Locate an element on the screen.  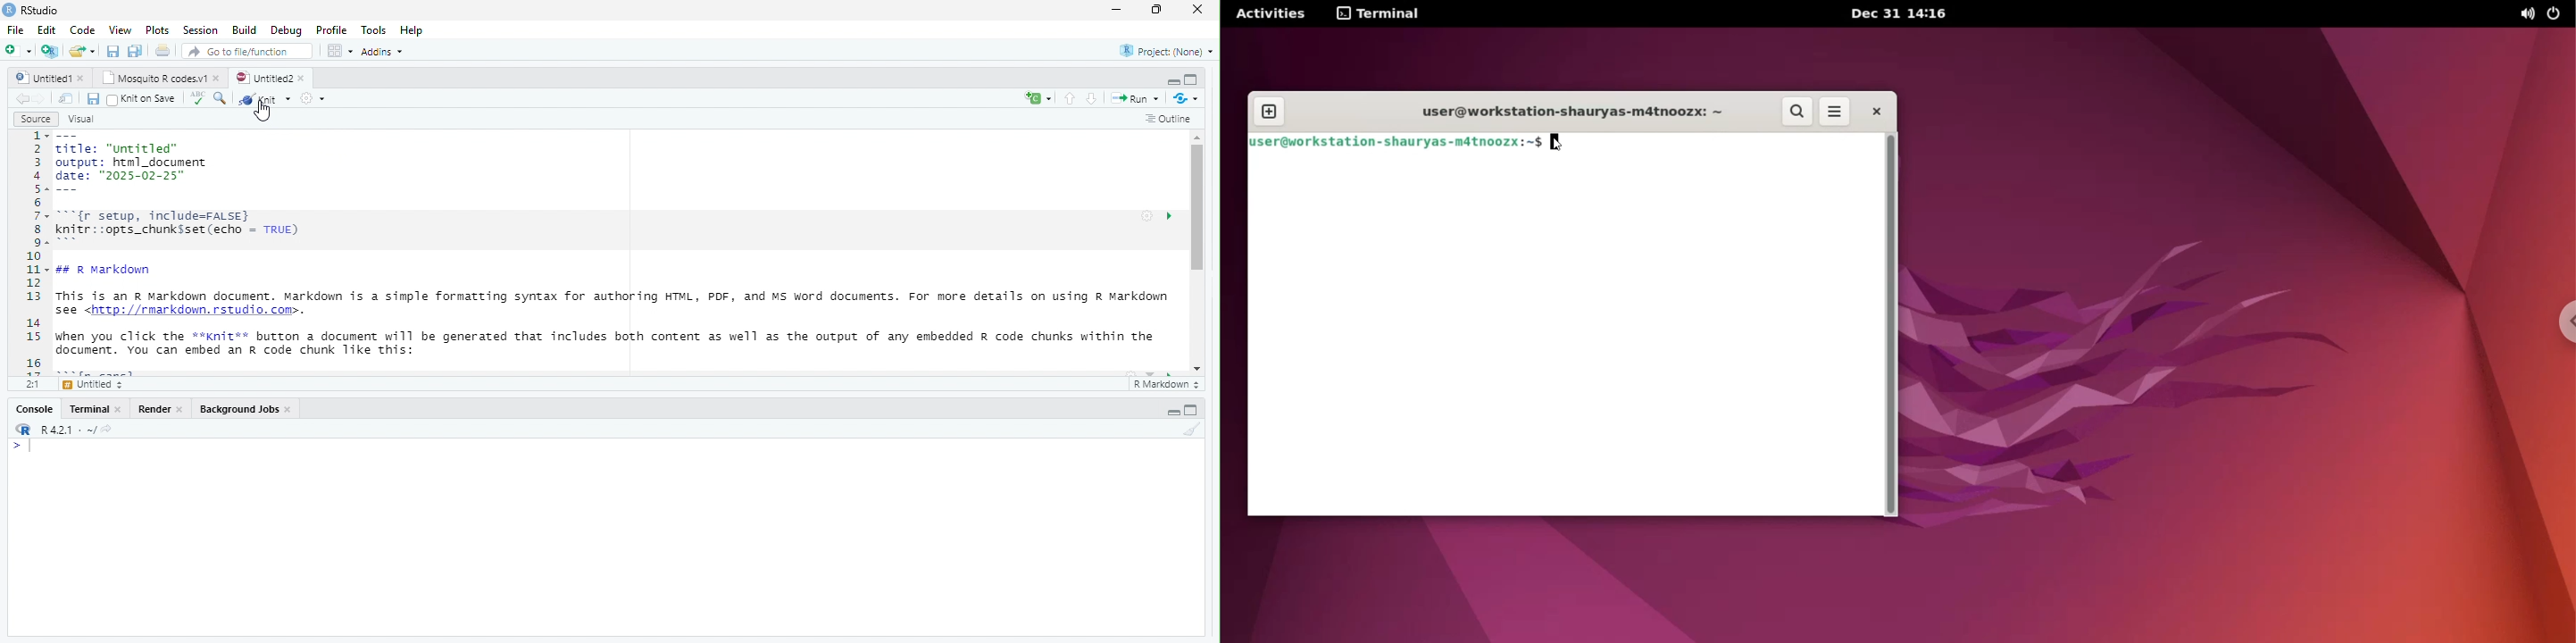
close is located at coordinates (180, 410).